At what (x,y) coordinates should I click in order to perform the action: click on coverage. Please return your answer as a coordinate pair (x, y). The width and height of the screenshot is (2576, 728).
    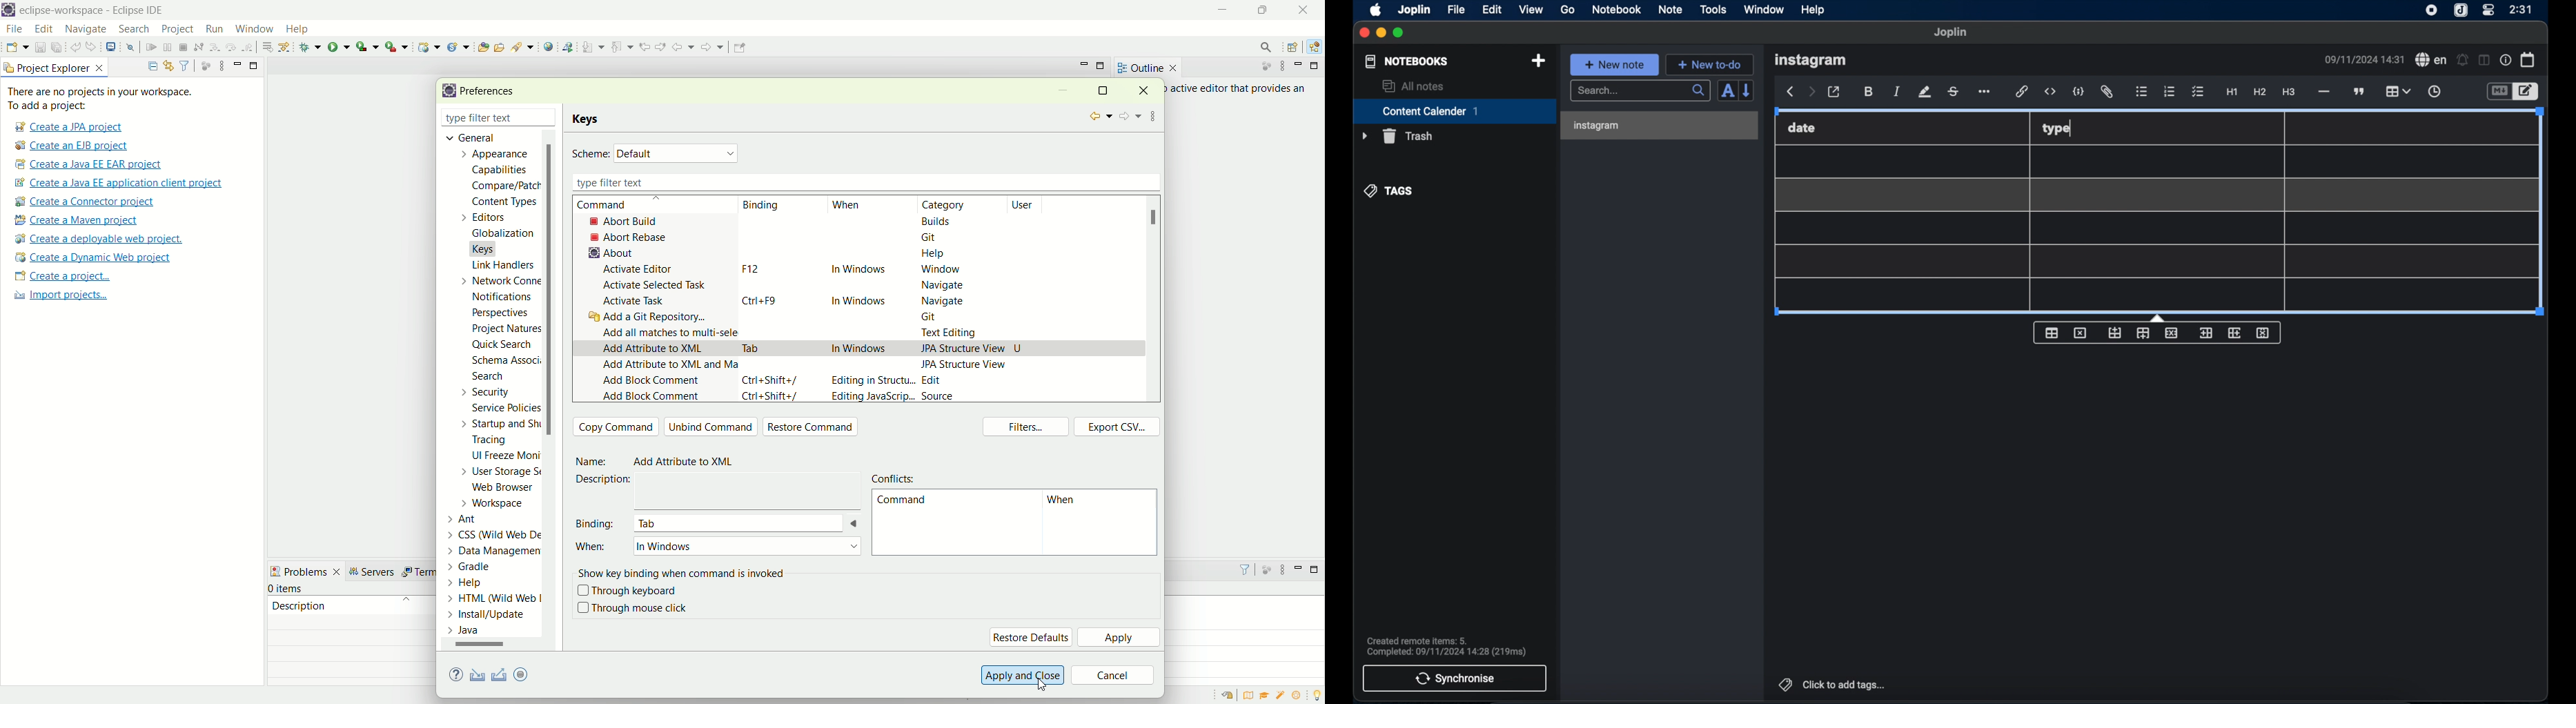
    Looking at the image, I should click on (367, 46).